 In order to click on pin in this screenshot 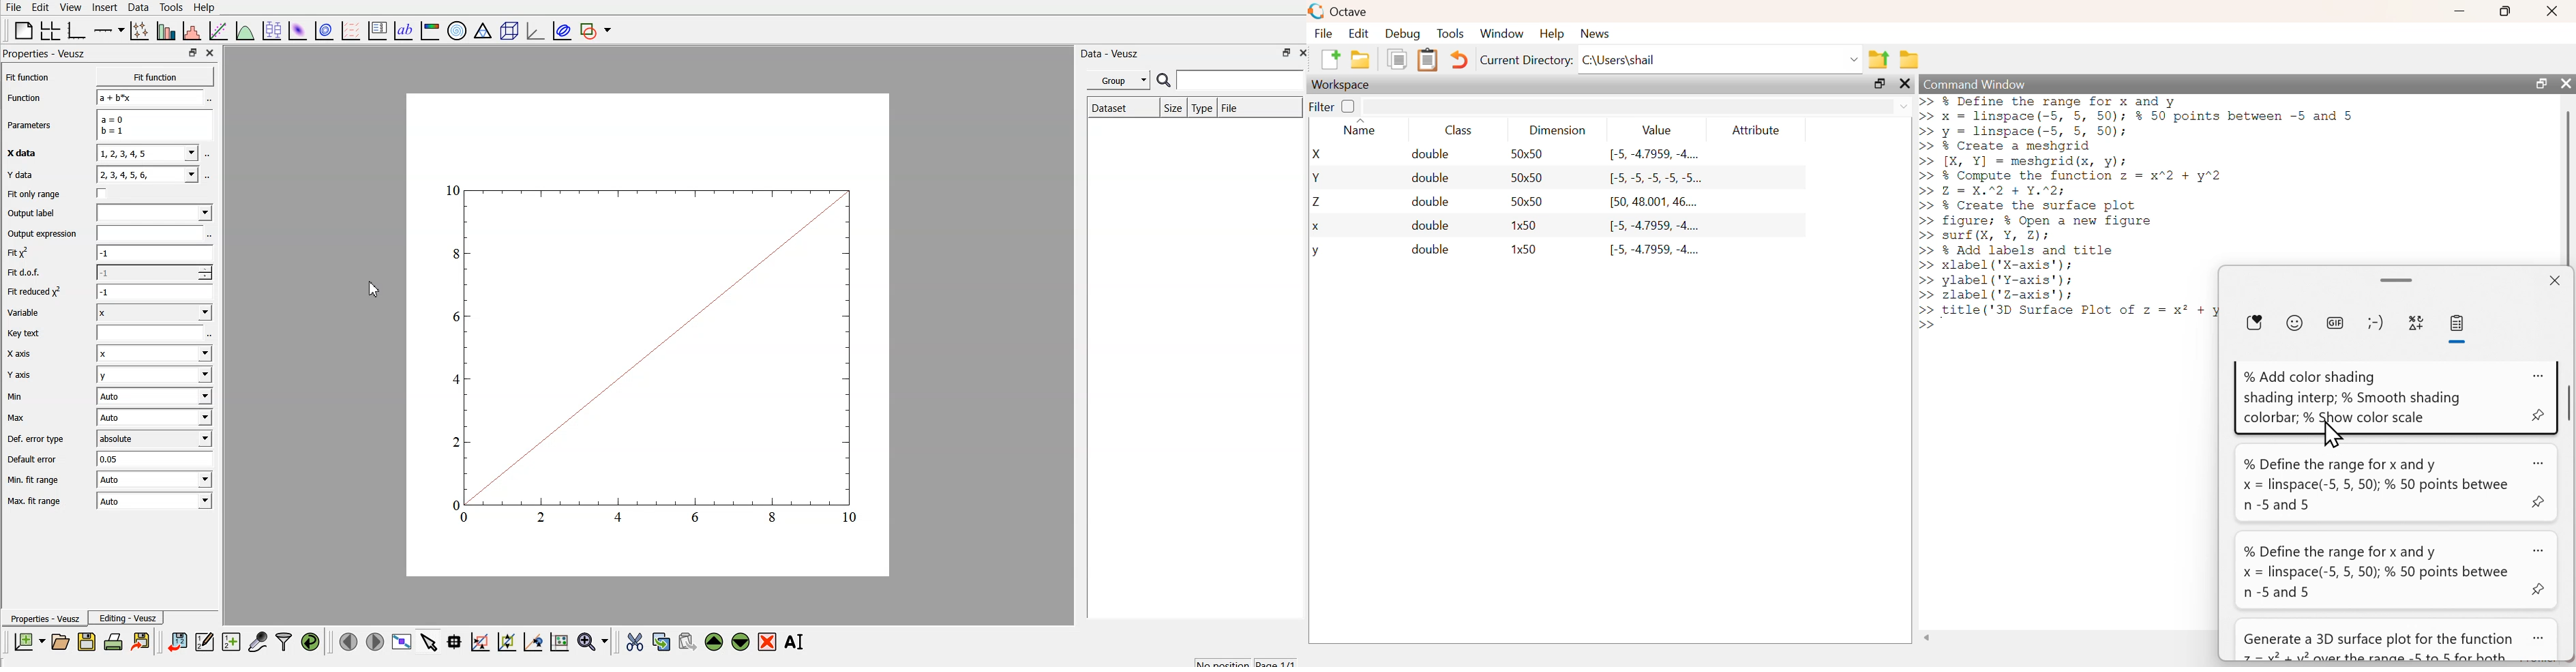, I will do `click(2540, 589)`.